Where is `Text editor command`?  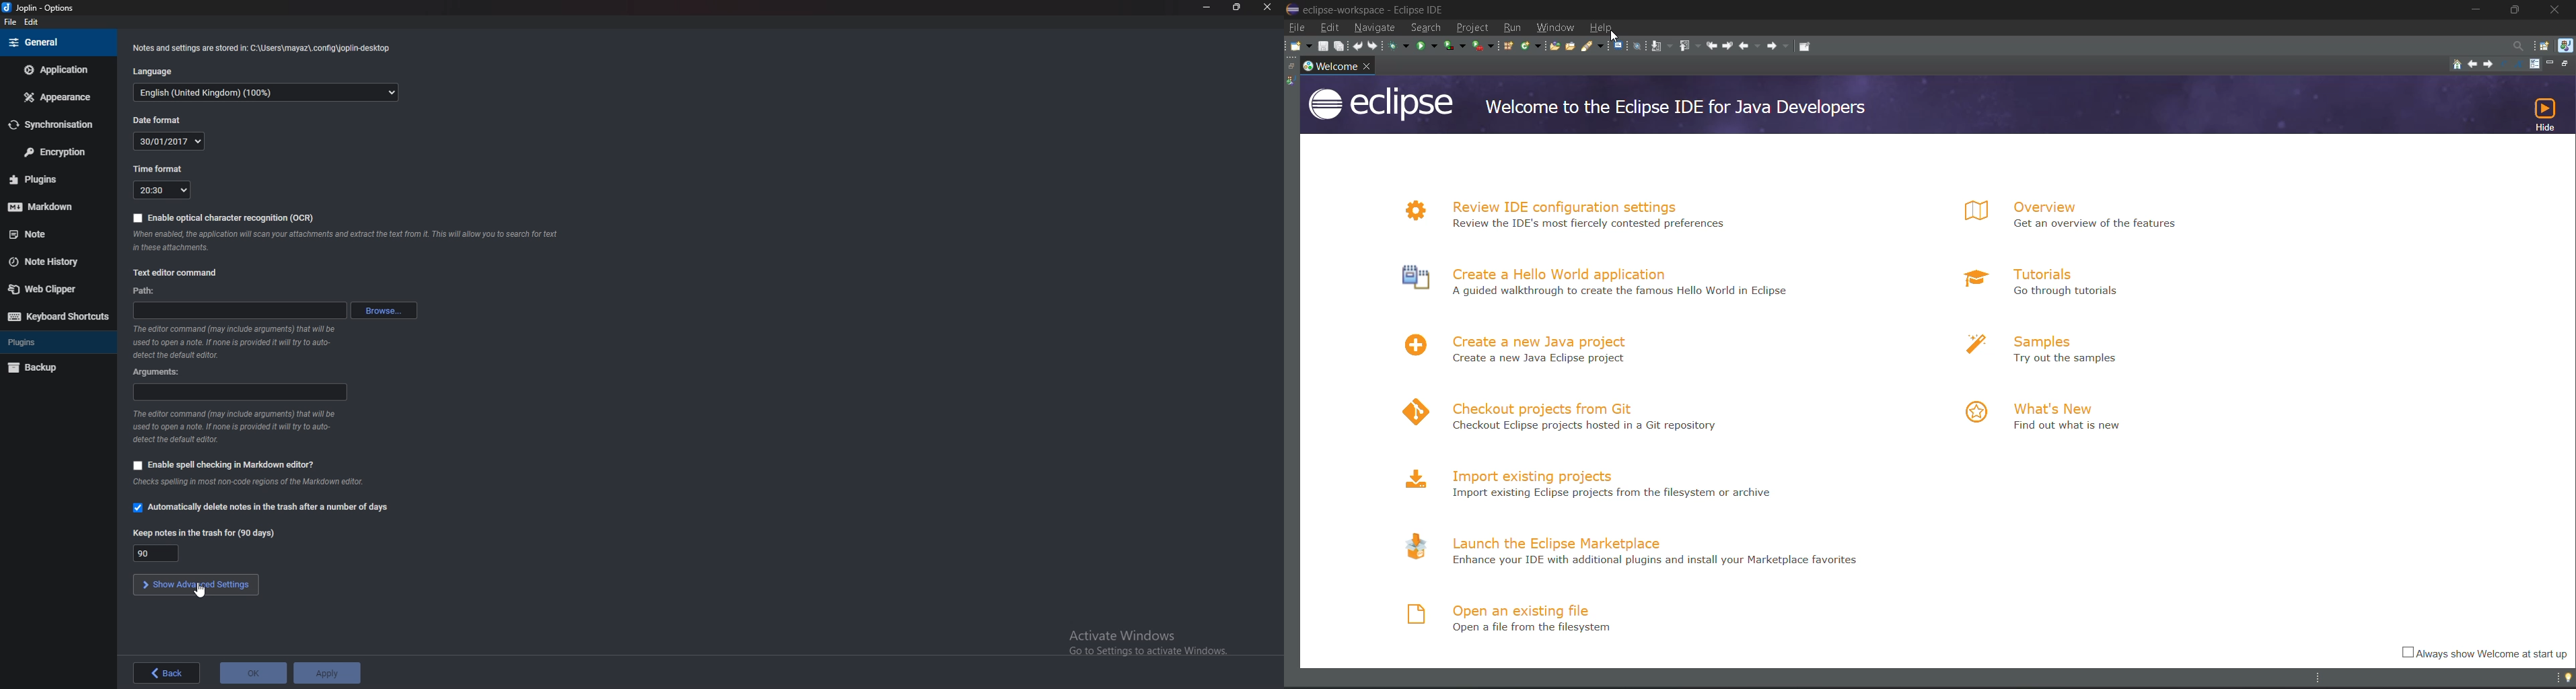
Text editor command is located at coordinates (177, 272).